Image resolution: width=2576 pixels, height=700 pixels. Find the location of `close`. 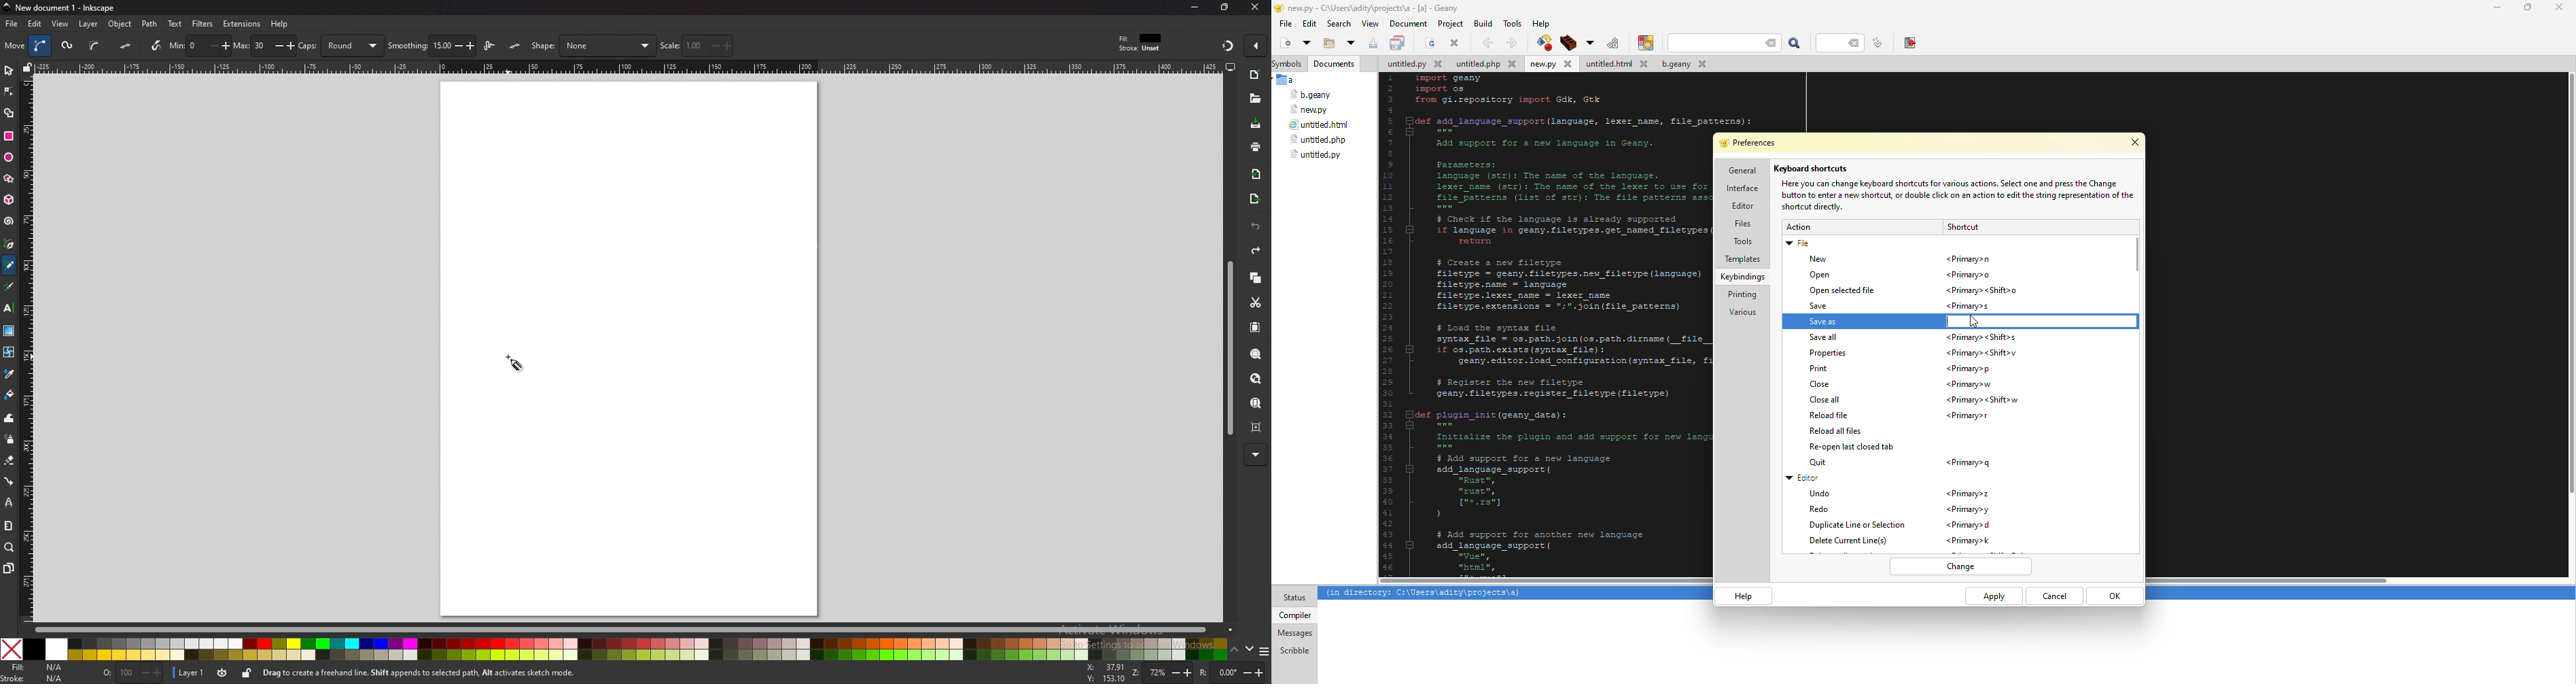

close is located at coordinates (1255, 7).